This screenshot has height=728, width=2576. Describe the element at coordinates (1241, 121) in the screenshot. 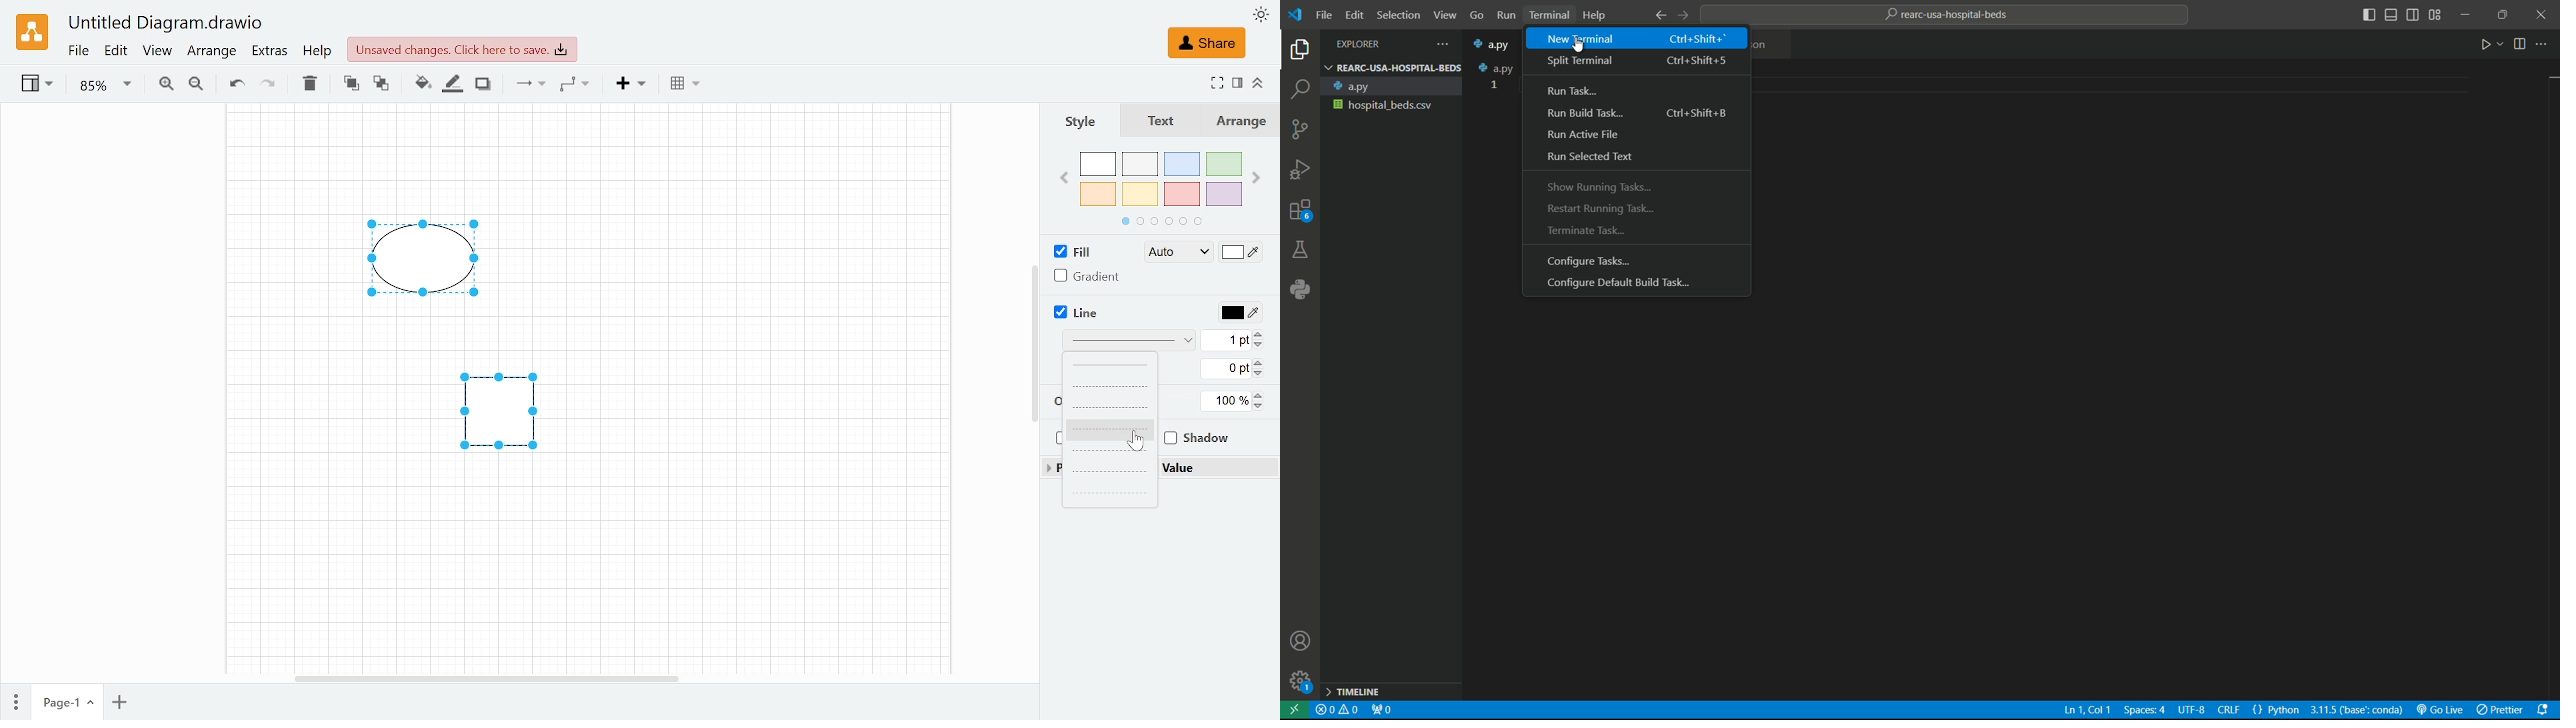

I see `Arrange` at that location.